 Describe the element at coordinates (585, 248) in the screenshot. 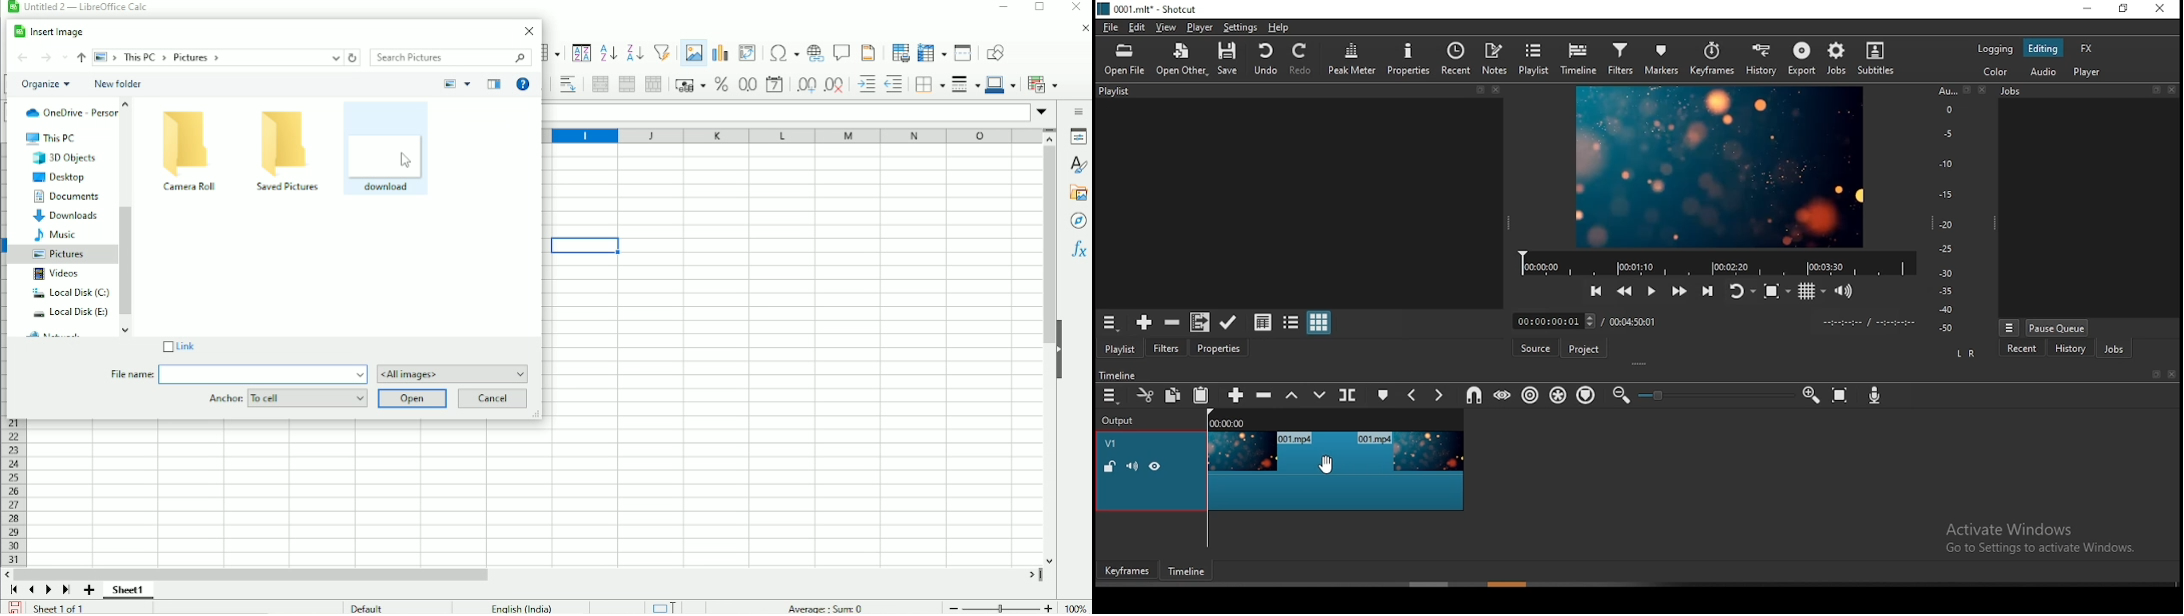

I see `Active cell` at that location.